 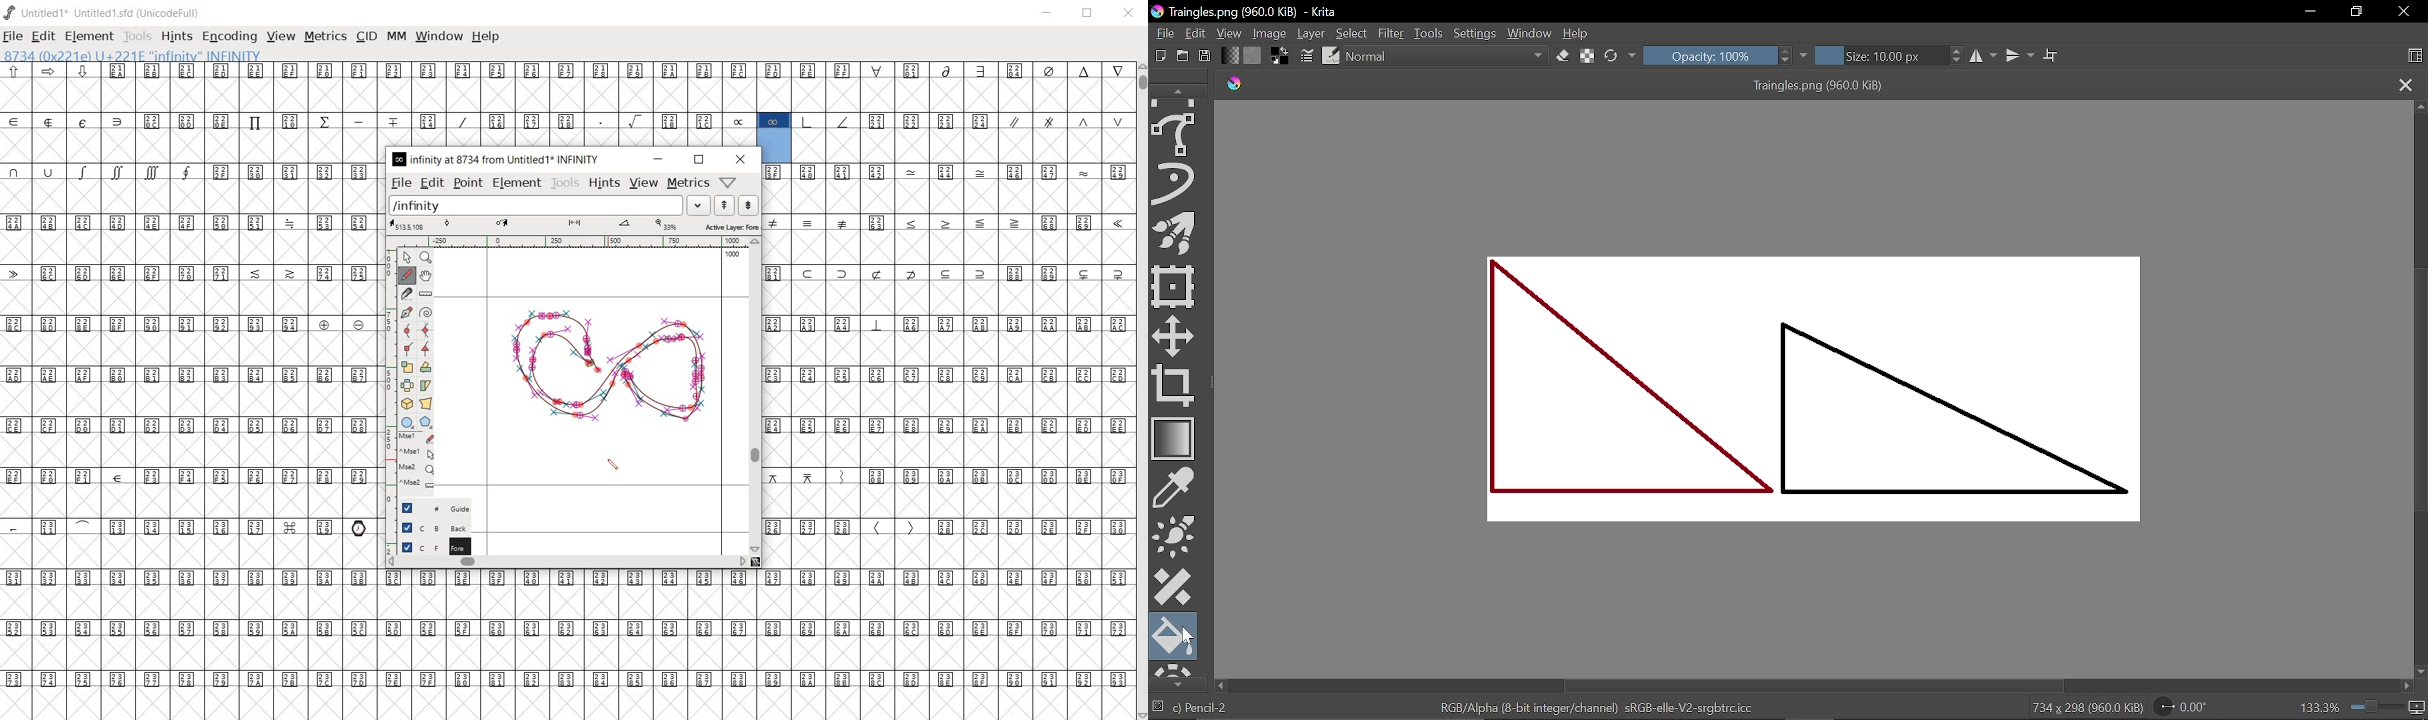 I want to click on empty glyph slots, so click(x=952, y=401).